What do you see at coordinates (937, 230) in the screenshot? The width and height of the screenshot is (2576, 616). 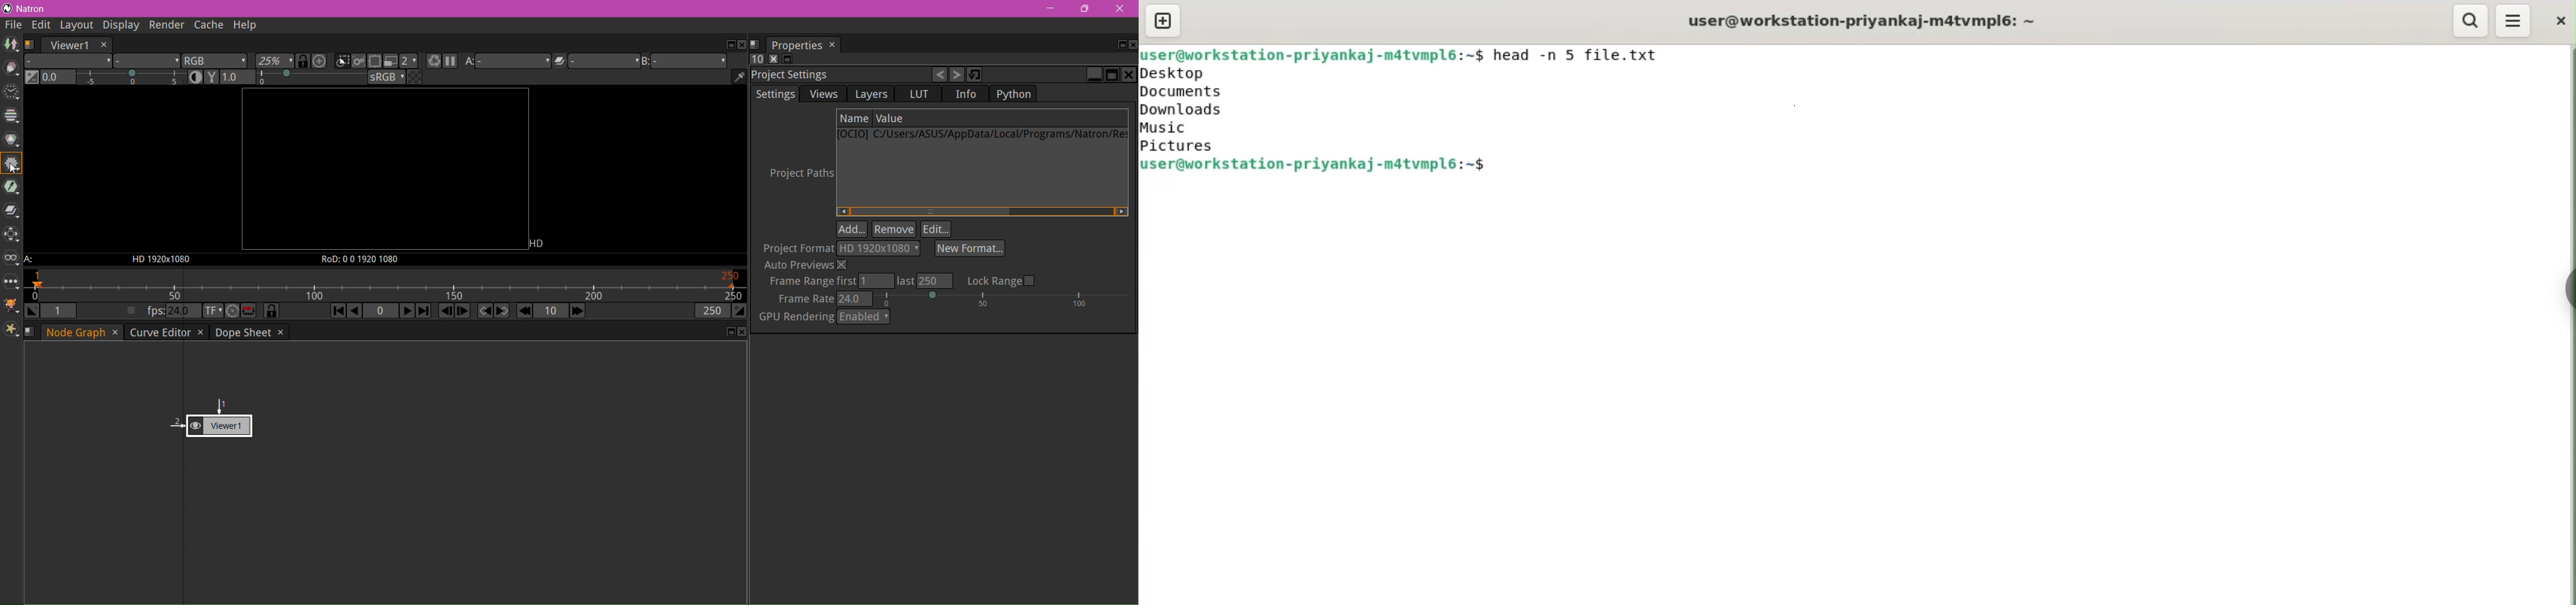 I see `Edit` at bounding box center [937, 230].